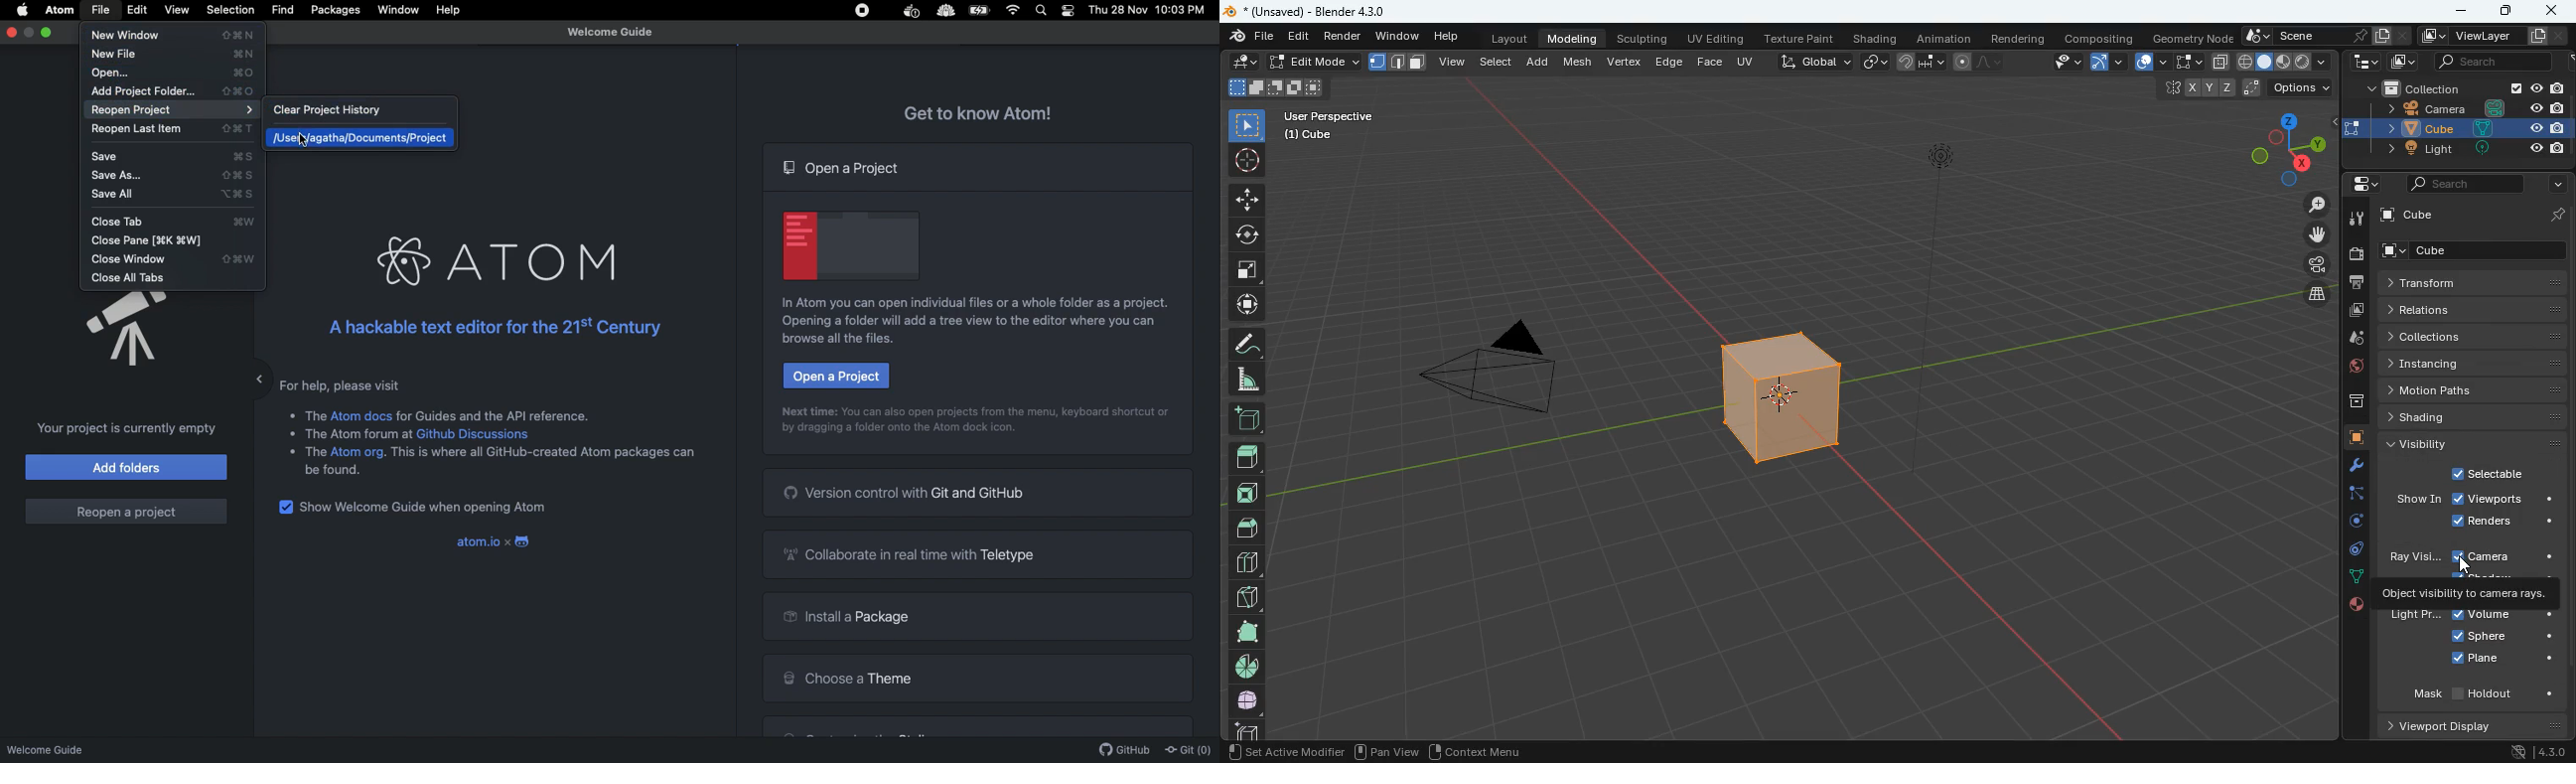 The width and height of the screenshot is (2576, 784). Describe the element at coordinates (178, 221) in the screenshot. I see `Close tab` at that location.